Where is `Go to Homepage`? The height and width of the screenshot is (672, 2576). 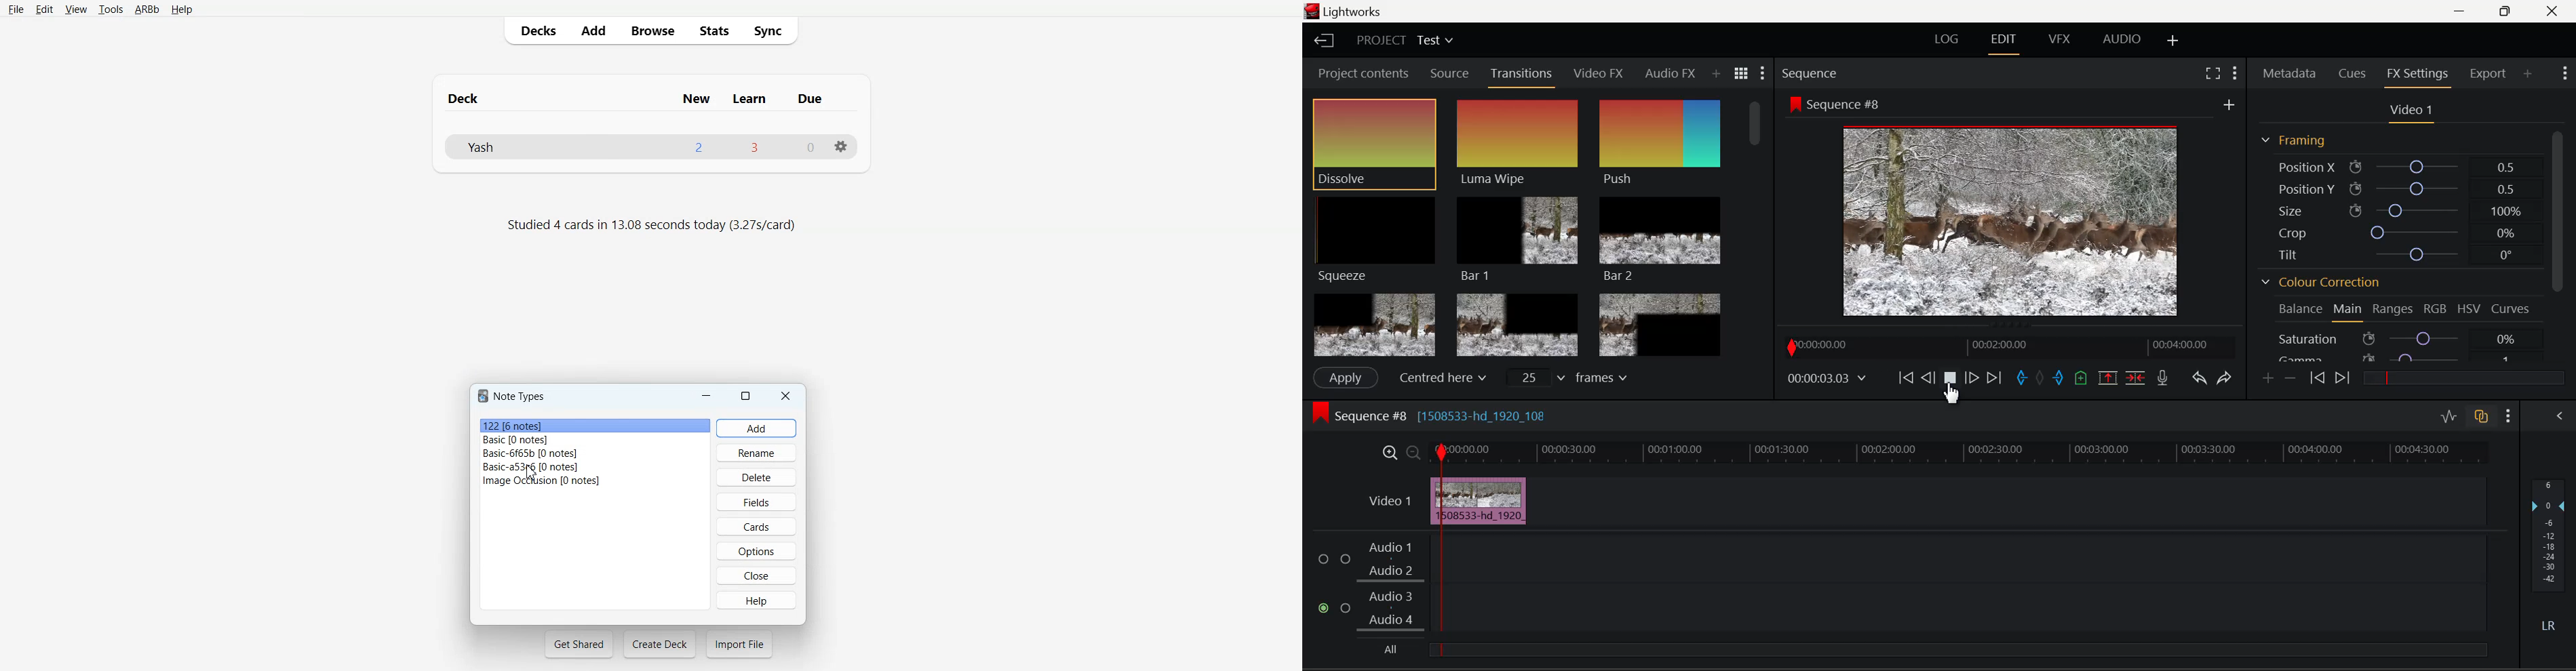 Go to Homepage is located at coordinates (1325, 42).